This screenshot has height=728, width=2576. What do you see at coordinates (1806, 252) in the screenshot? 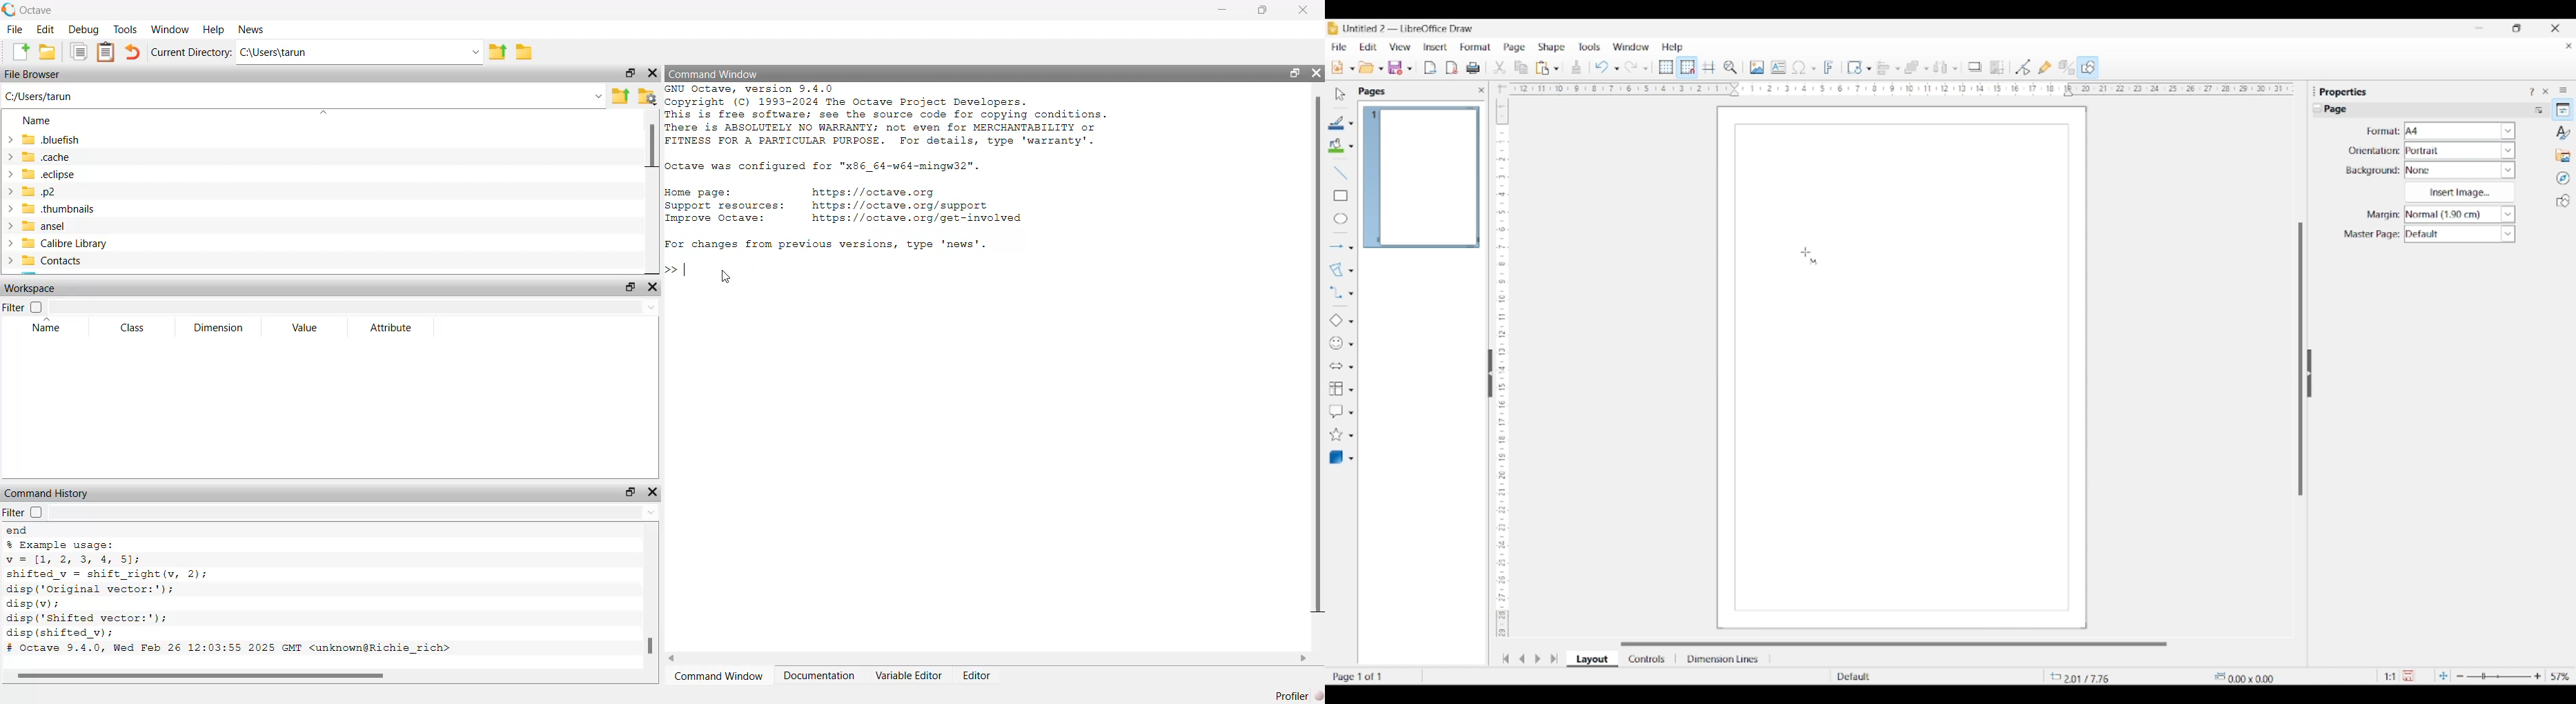
I see `Cursor clicking on canvas to draw line 1 of polygon ` at bounding box center [1806, 252].